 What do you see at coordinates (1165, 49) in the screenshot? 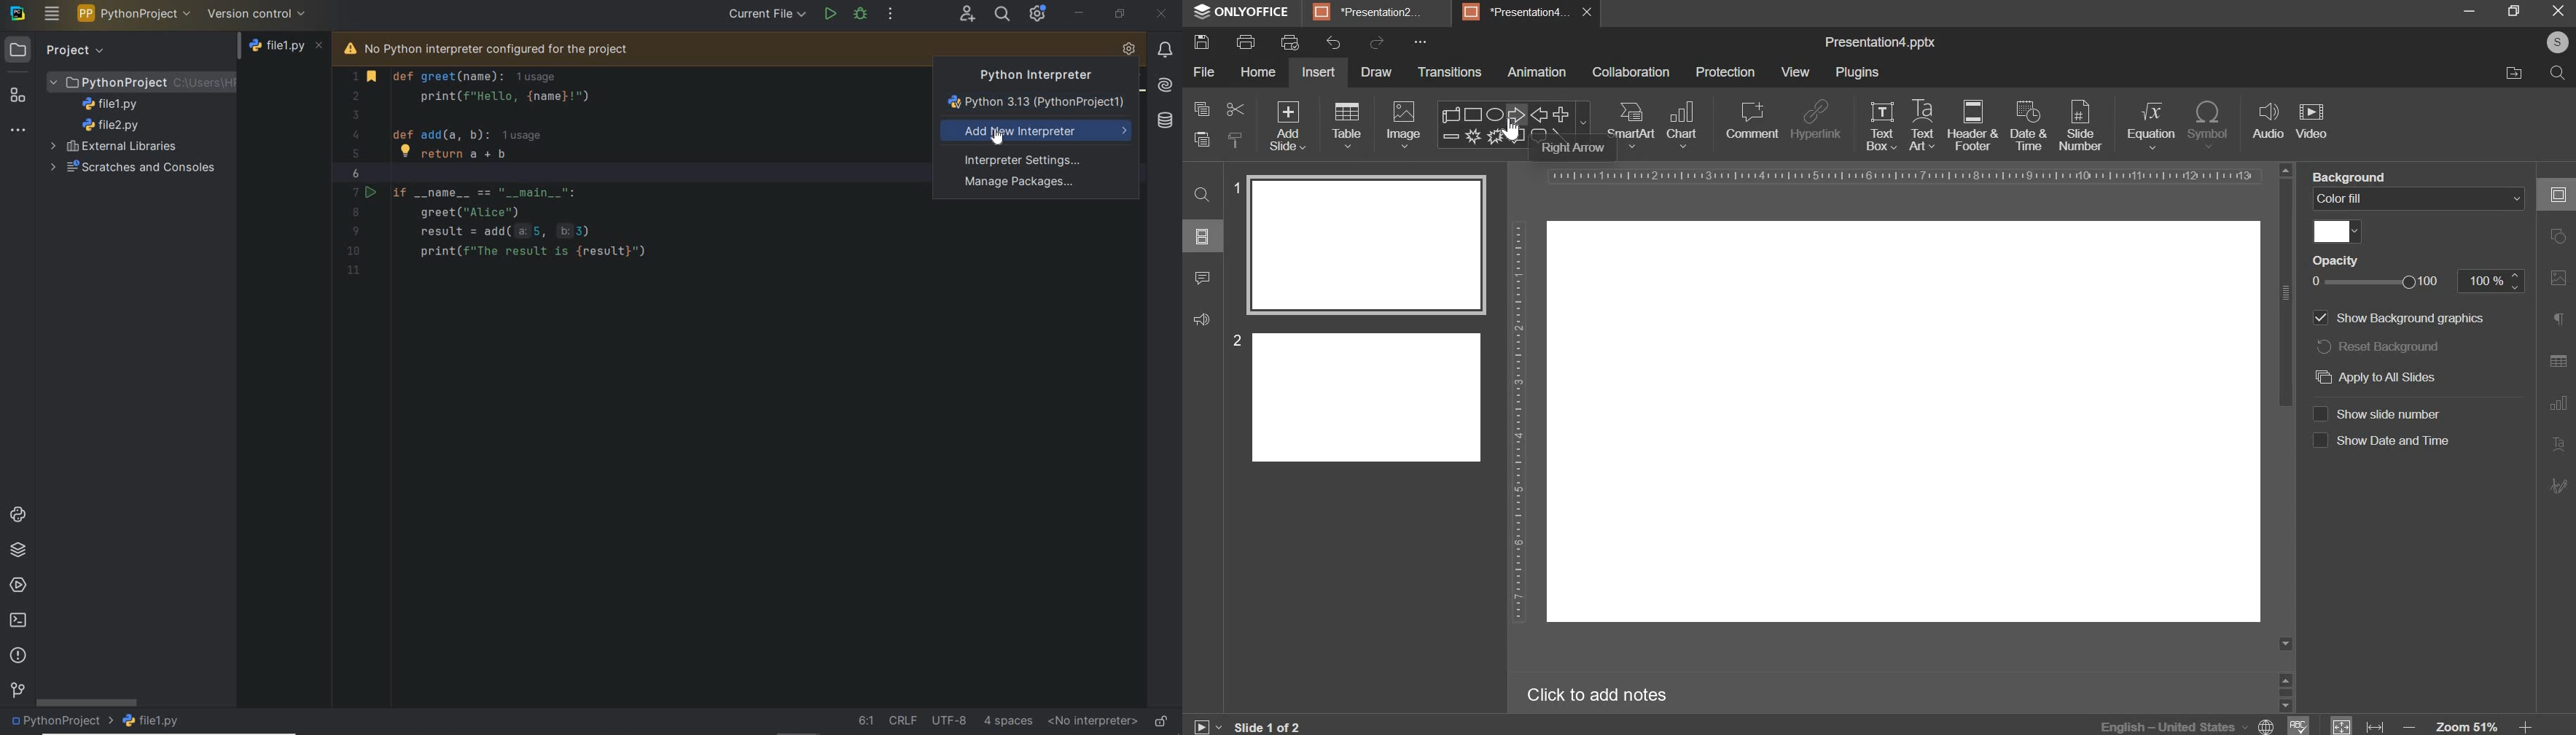
I see `notifications` at bounding box center [1165, 49].